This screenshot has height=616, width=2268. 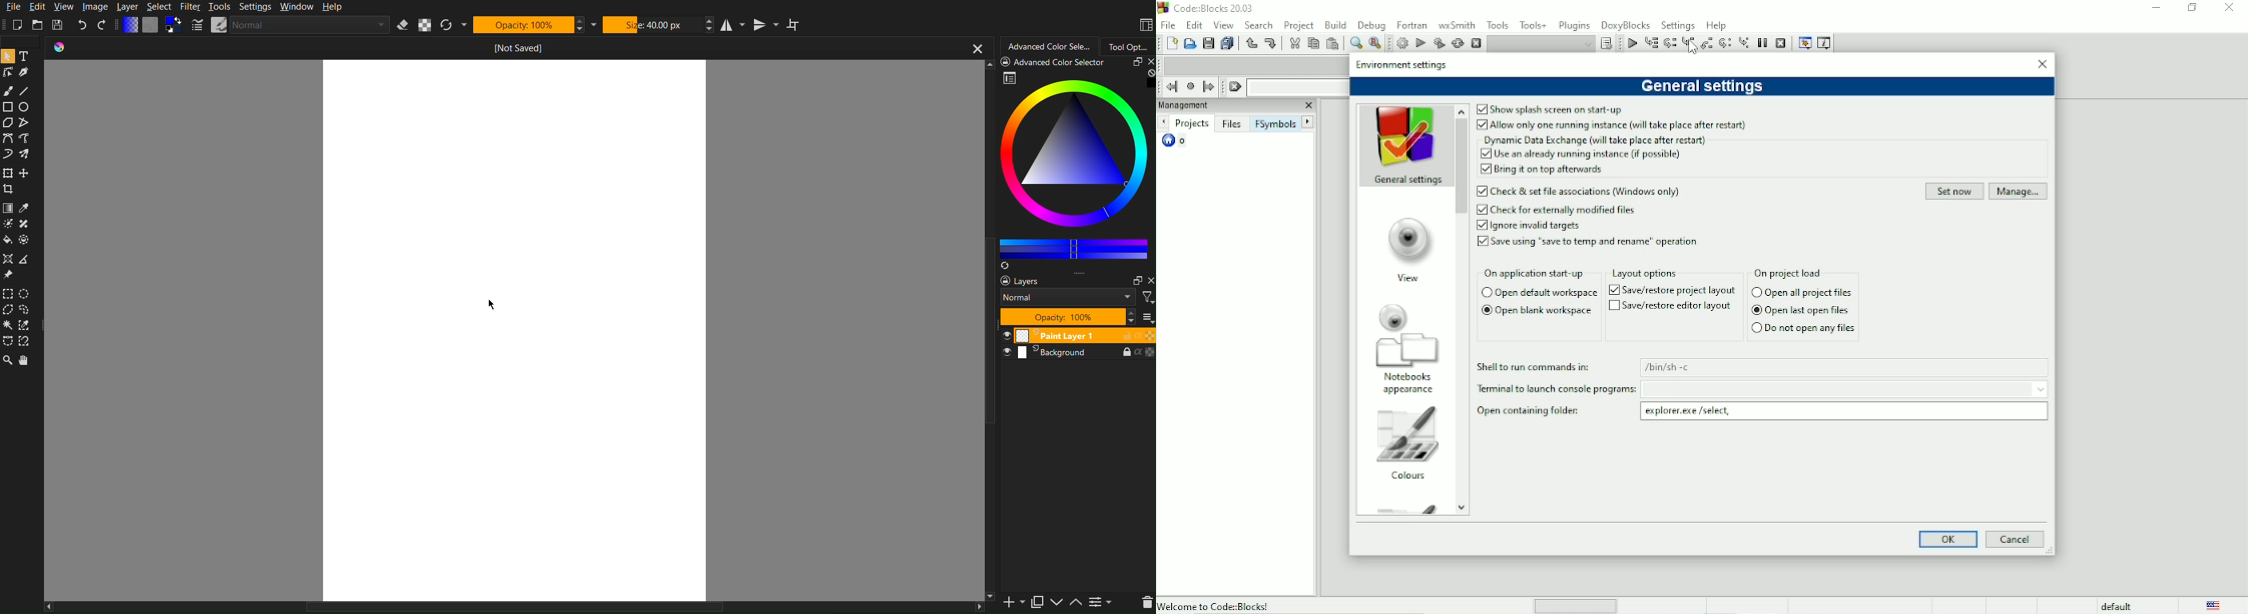 I want to click on Save/Restore editor layout, so click(x=1669, y=307).